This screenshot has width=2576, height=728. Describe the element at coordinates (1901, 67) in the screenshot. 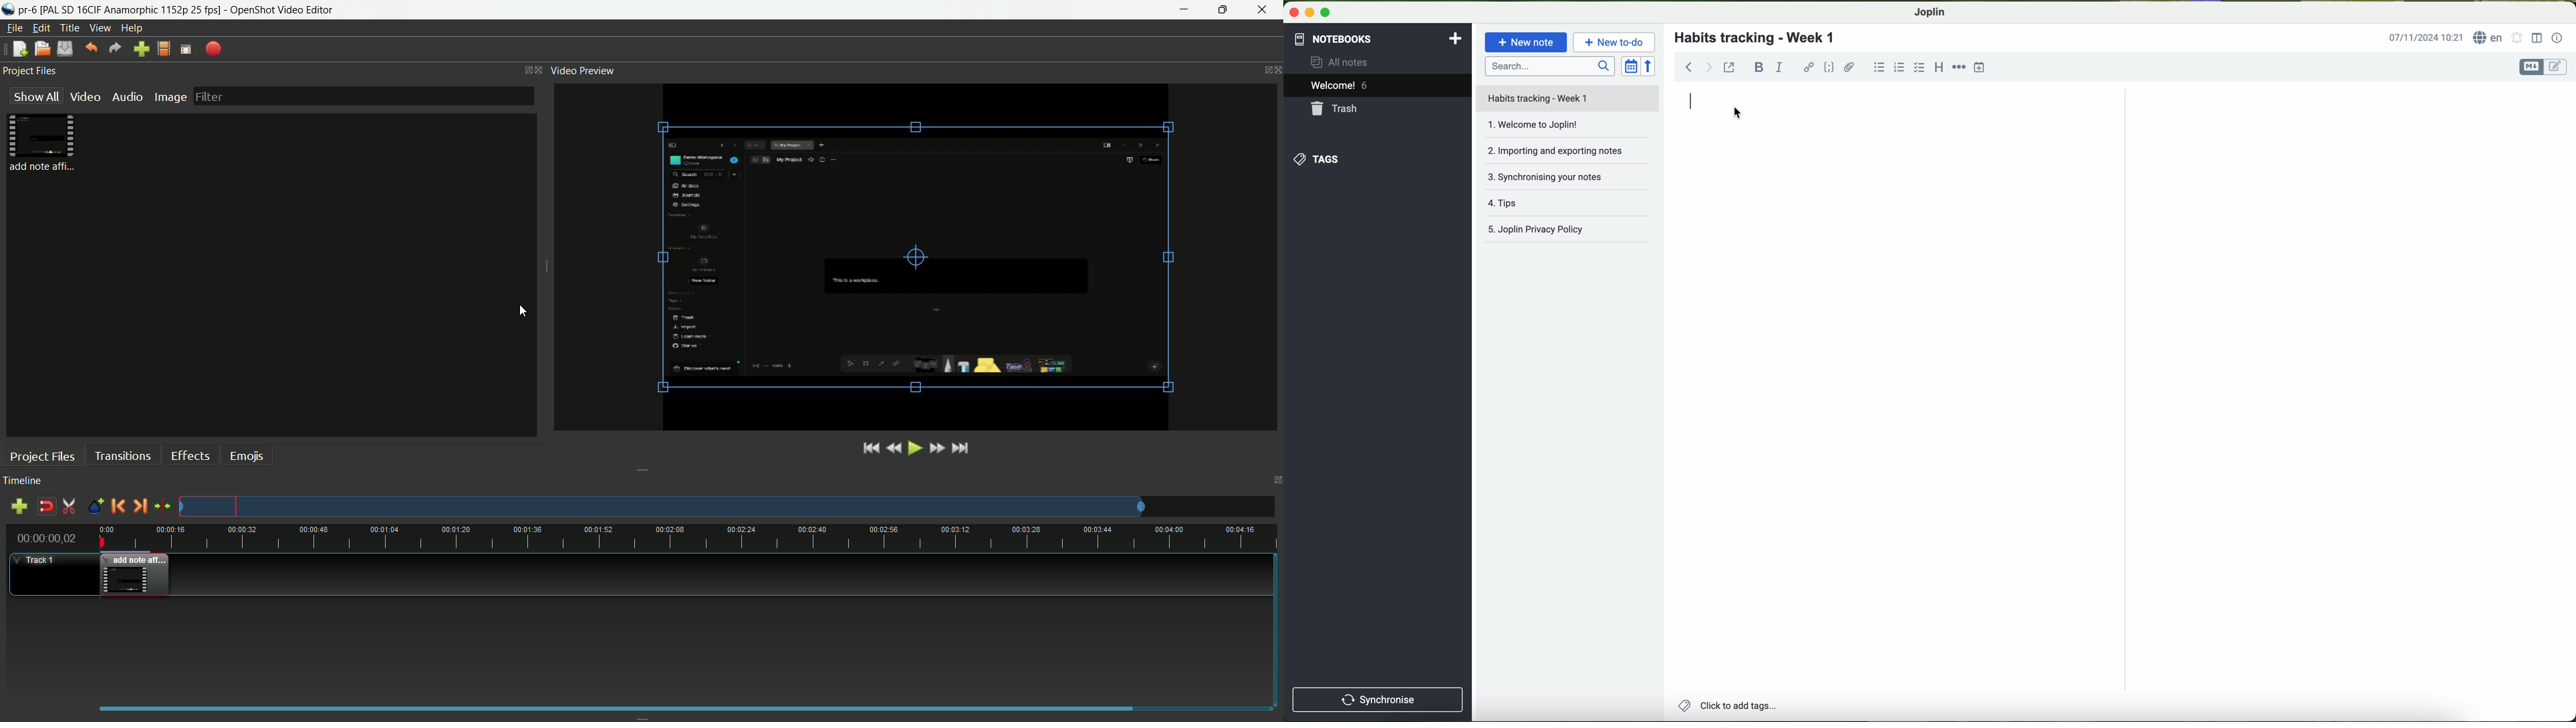

I see `numbered list` at that location.